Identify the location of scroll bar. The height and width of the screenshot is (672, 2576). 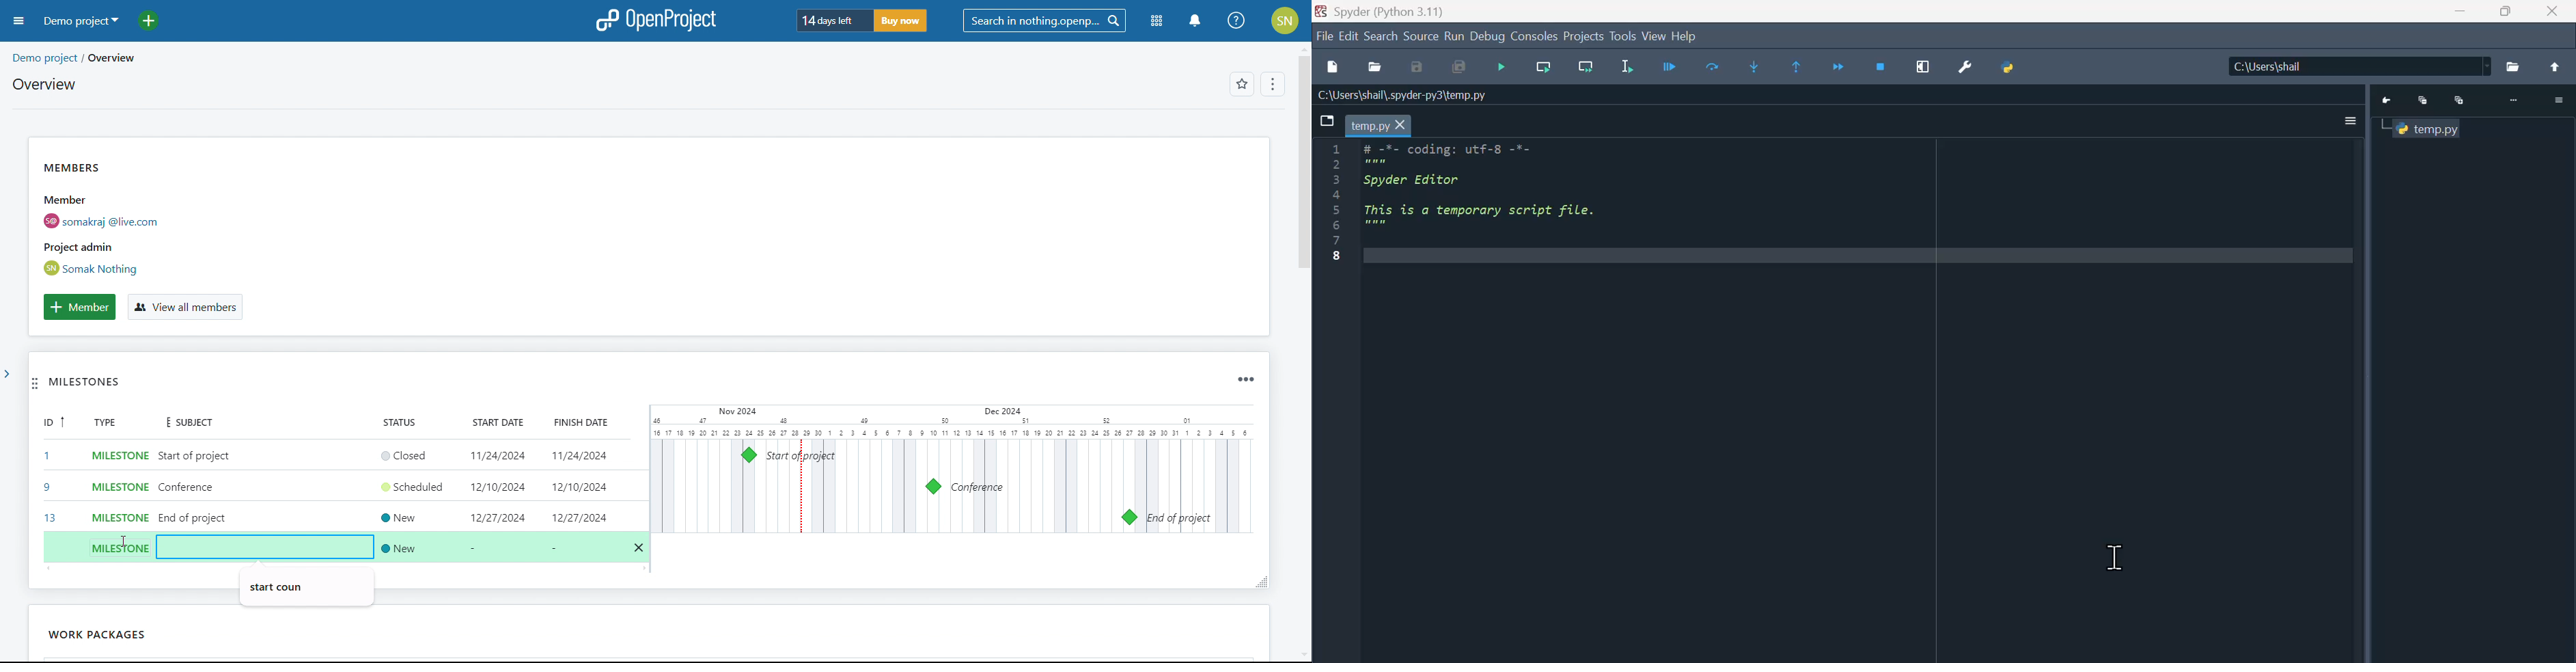
(1301, 180).